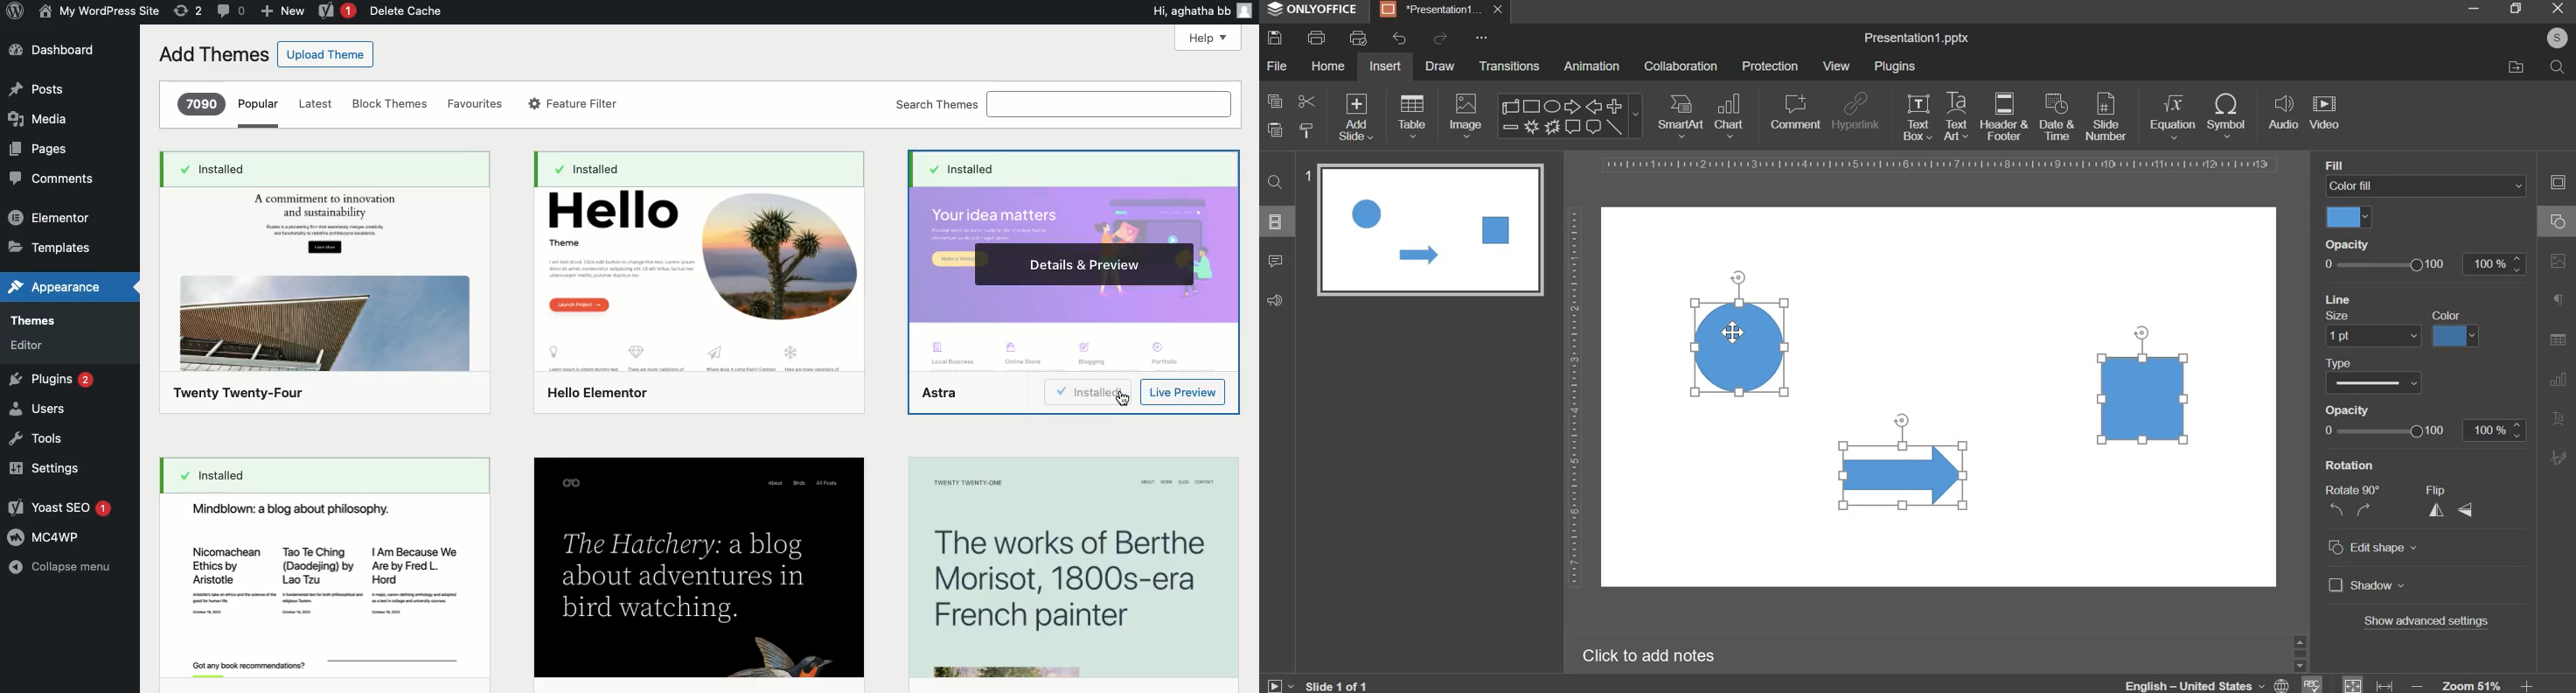 The width and height of the screenshot is (2576, 700). I want to click on signature , so click(2558, 457).